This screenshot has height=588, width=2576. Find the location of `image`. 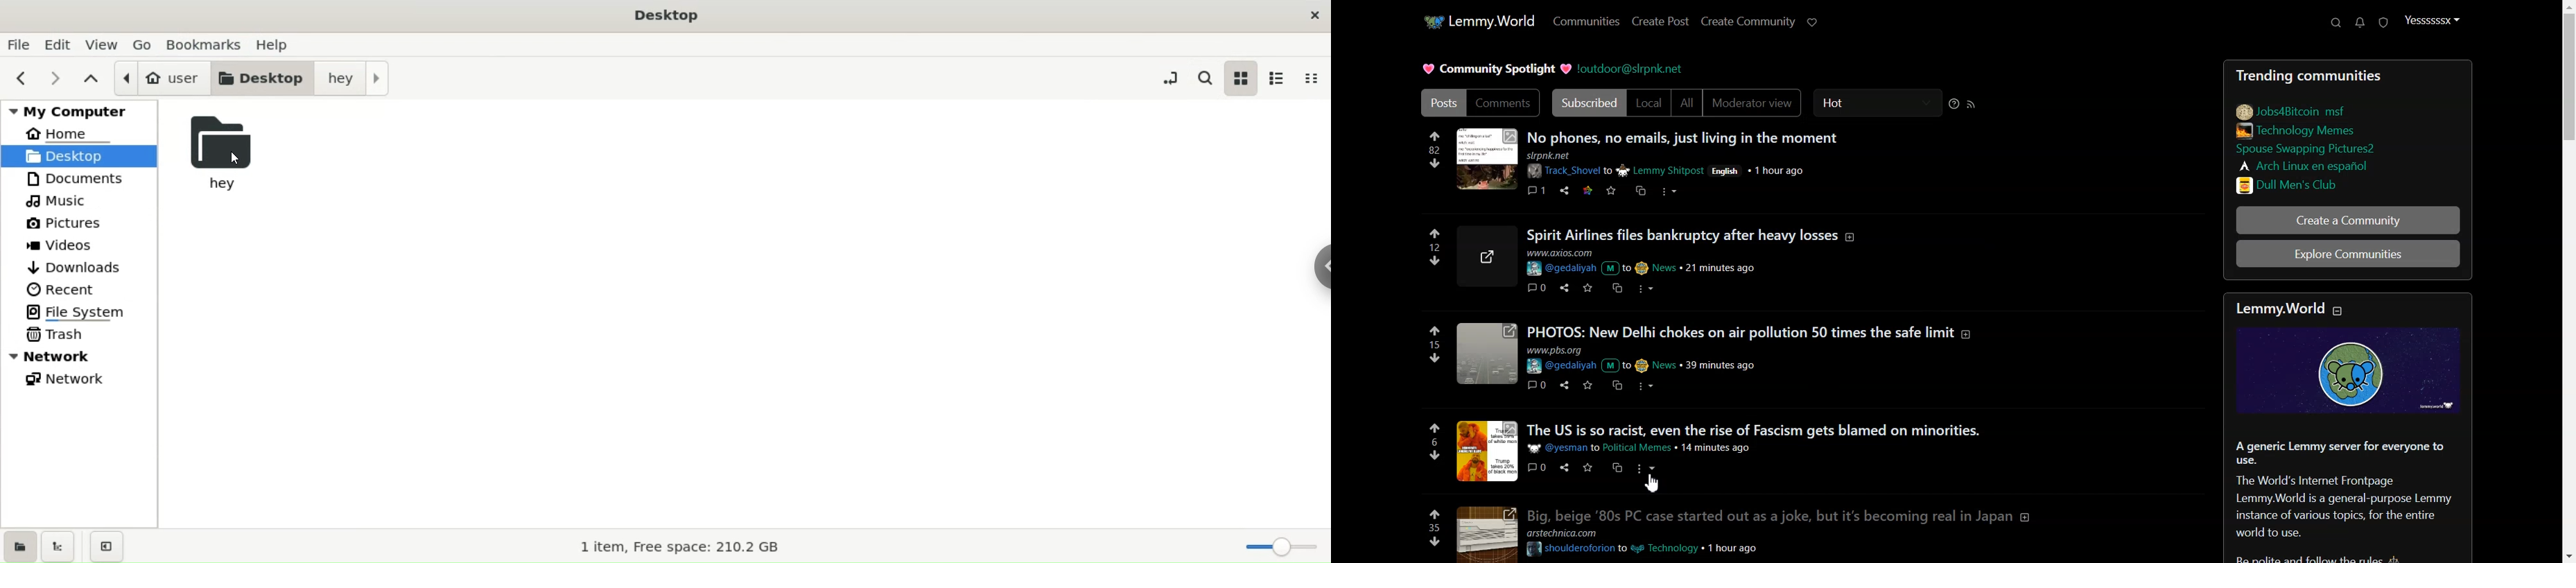

image is located at coordinates (1486, 160).